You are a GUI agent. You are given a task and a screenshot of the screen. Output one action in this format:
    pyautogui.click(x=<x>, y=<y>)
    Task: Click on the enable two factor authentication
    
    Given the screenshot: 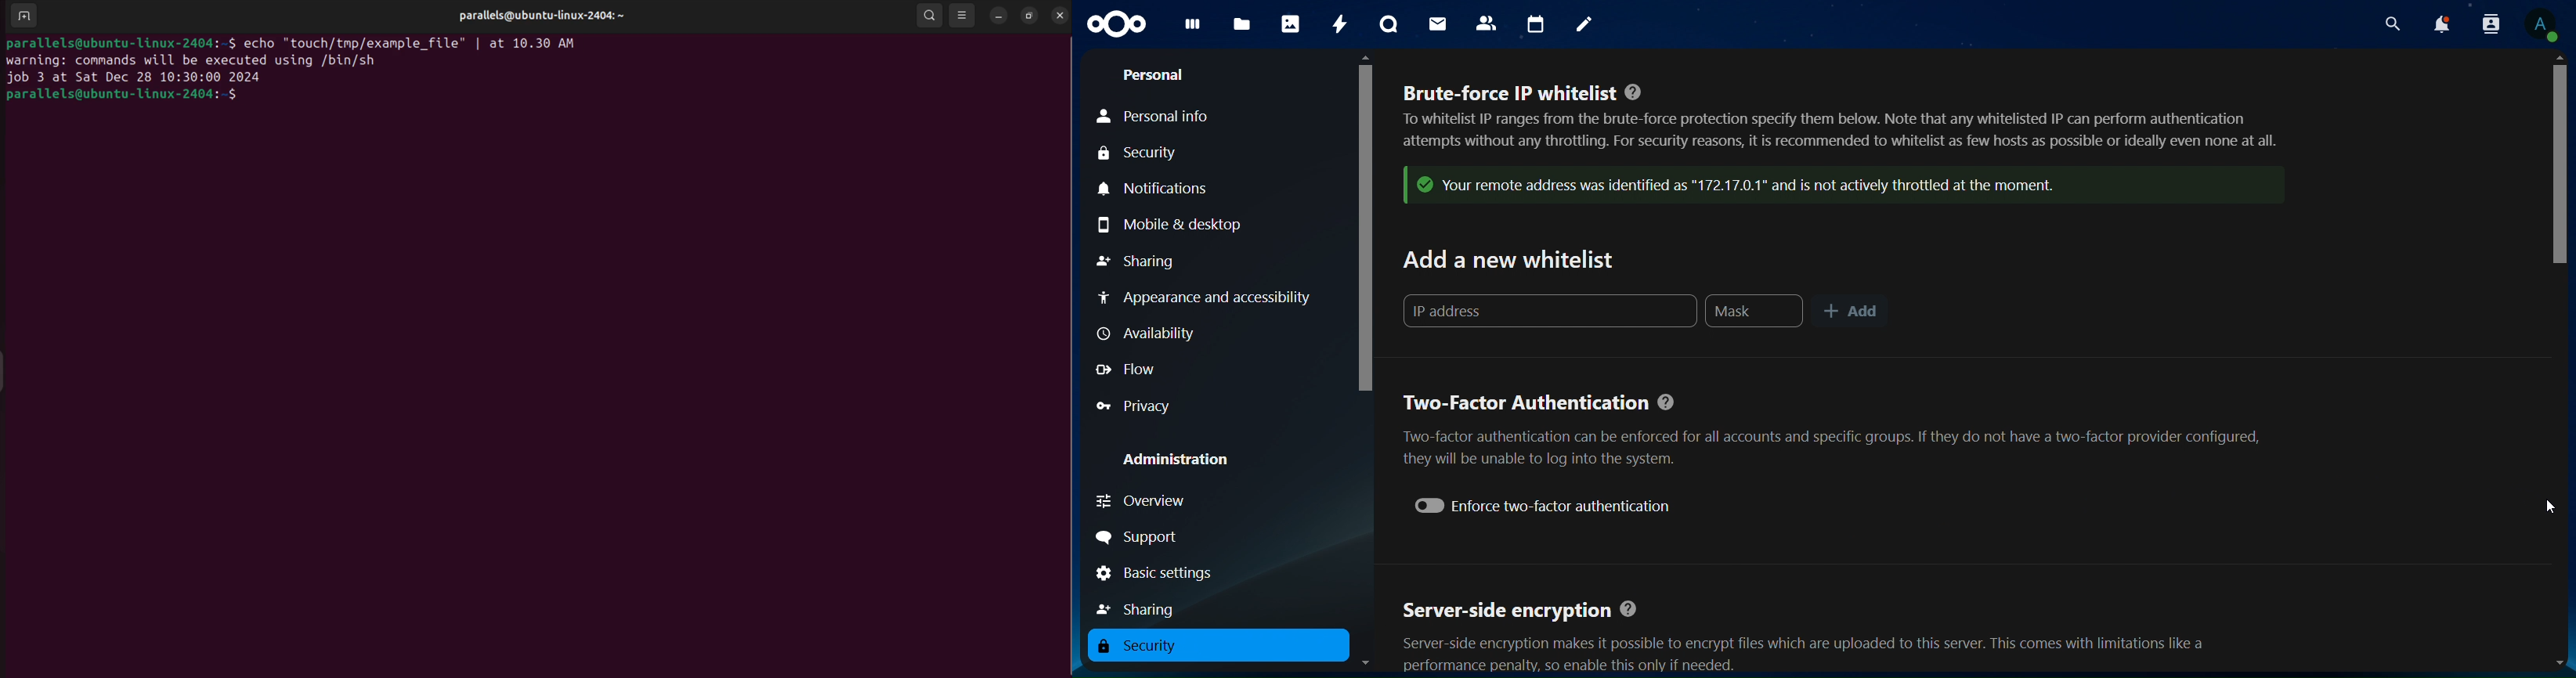 What is the action you would take?
    pyautogui.click(x=1551, y=505)
    